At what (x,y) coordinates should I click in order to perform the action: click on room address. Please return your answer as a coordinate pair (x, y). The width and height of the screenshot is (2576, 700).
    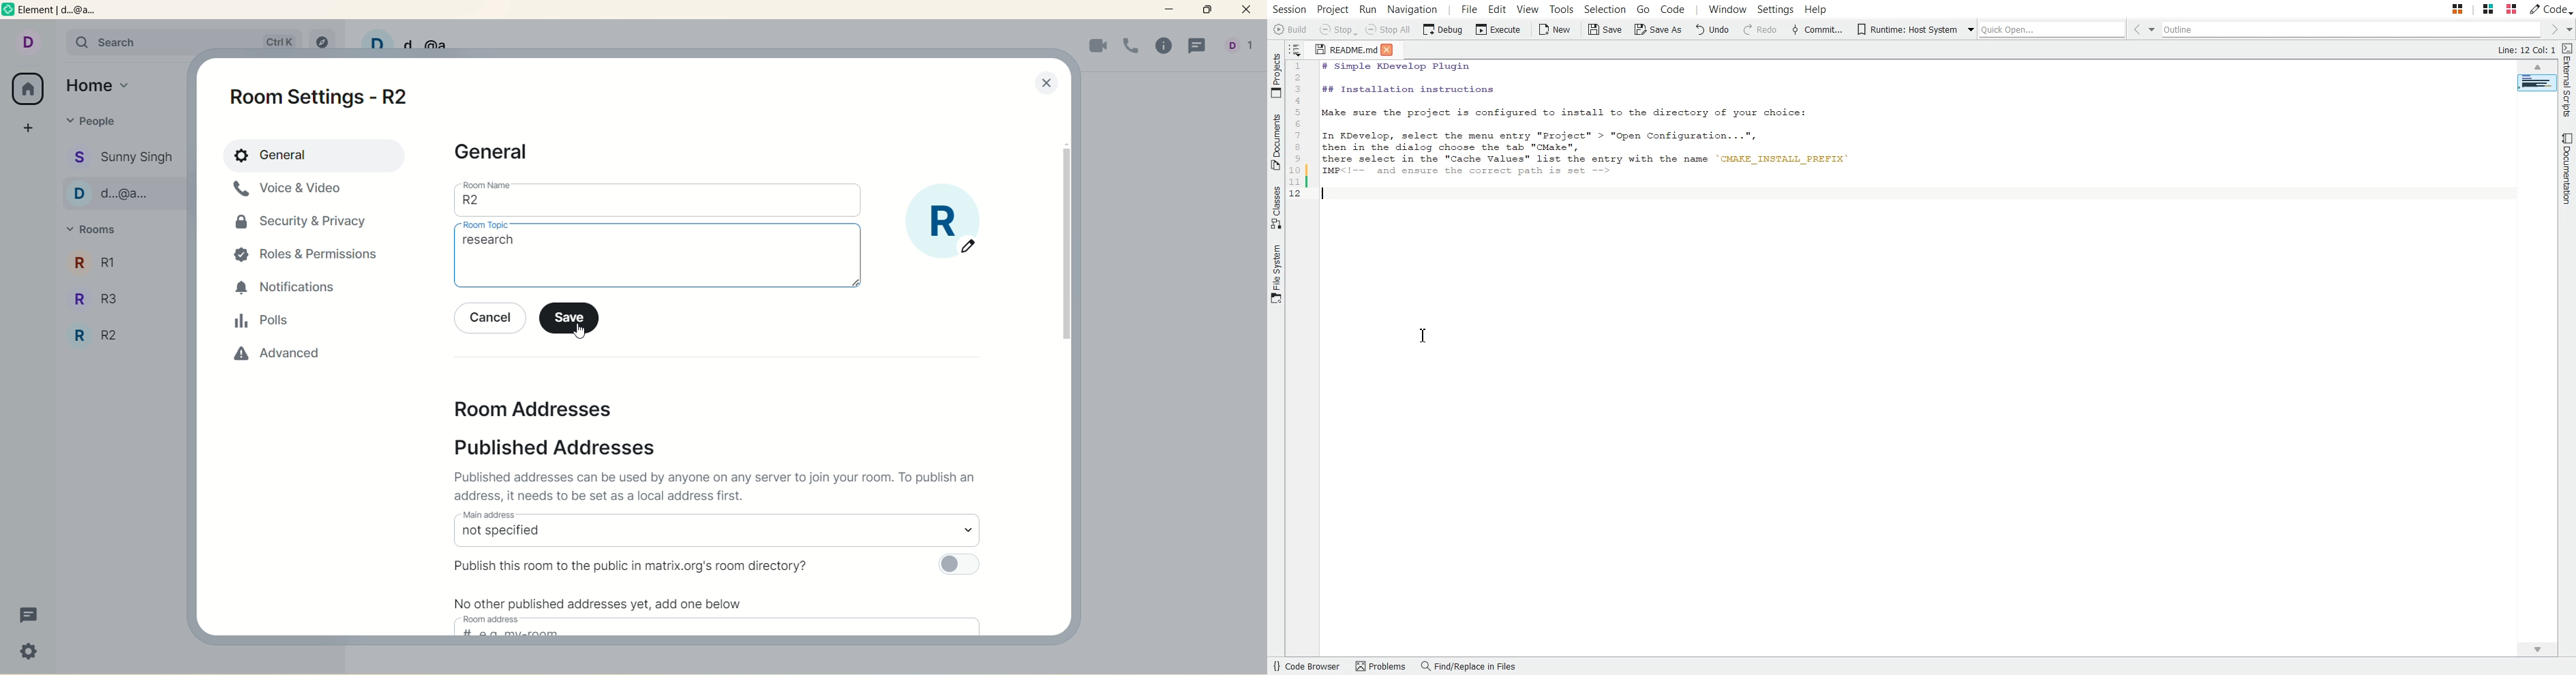
    Looking at the image, I should click on (494, 619).